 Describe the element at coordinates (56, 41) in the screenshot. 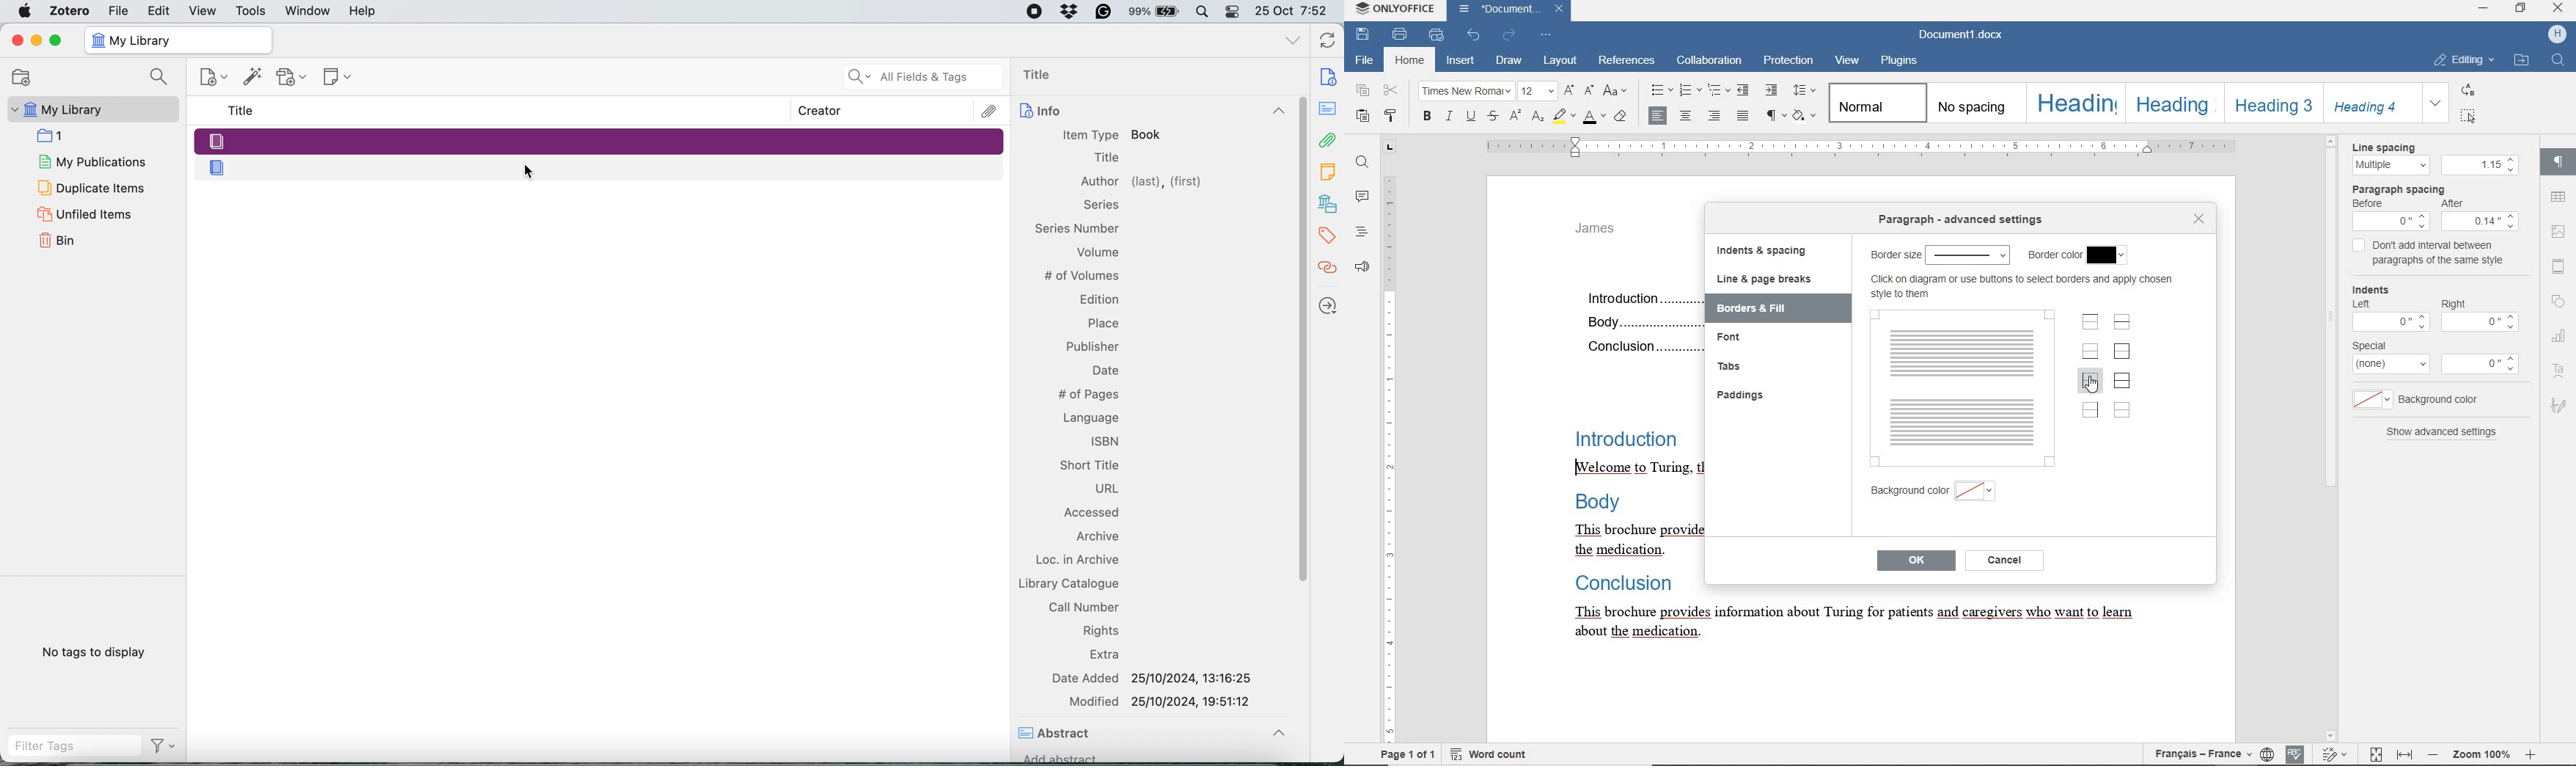

I see `Maximize` at that location.